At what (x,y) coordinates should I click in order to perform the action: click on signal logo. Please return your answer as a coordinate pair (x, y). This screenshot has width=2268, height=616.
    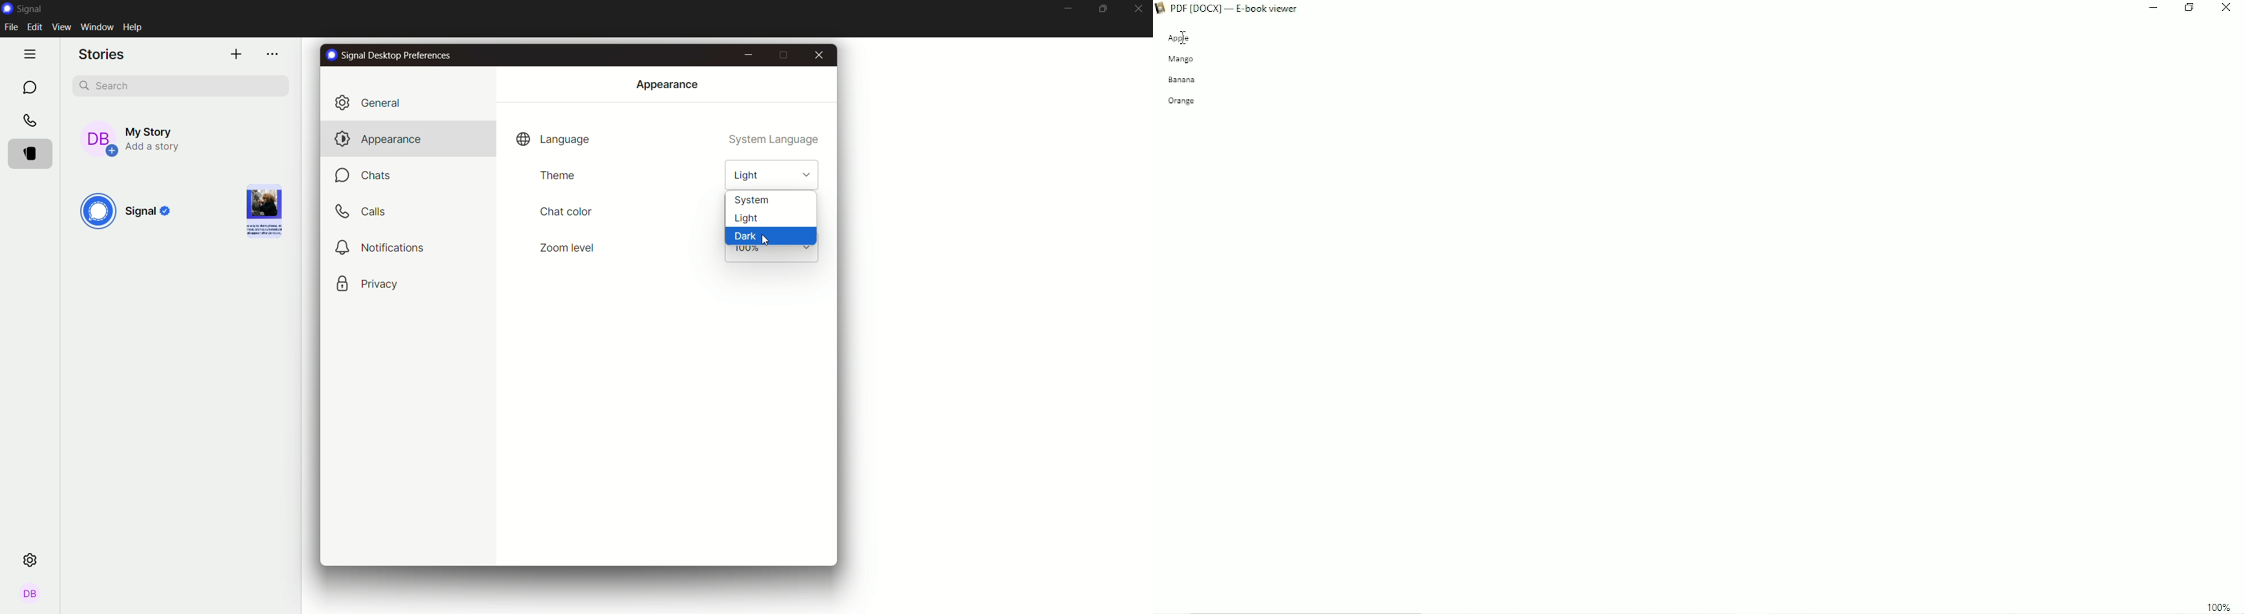
    Looking at the image, I should click on (28, 8).